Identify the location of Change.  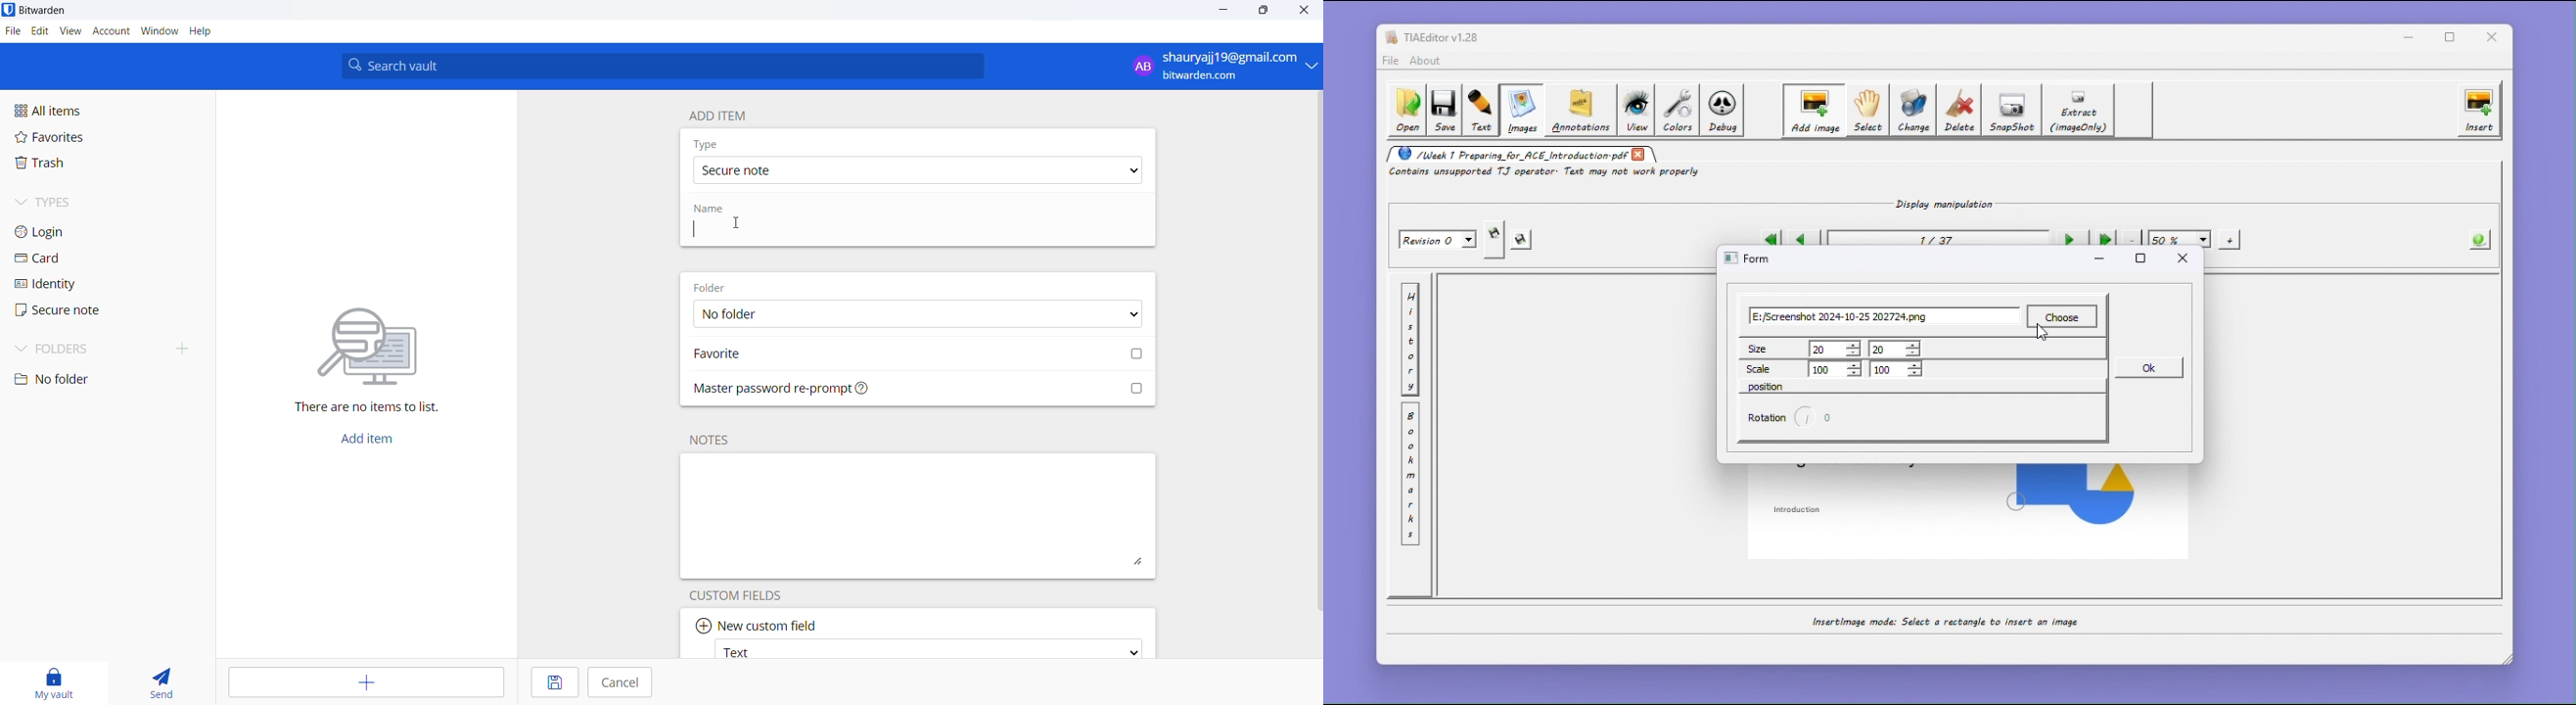
(1914, 110).